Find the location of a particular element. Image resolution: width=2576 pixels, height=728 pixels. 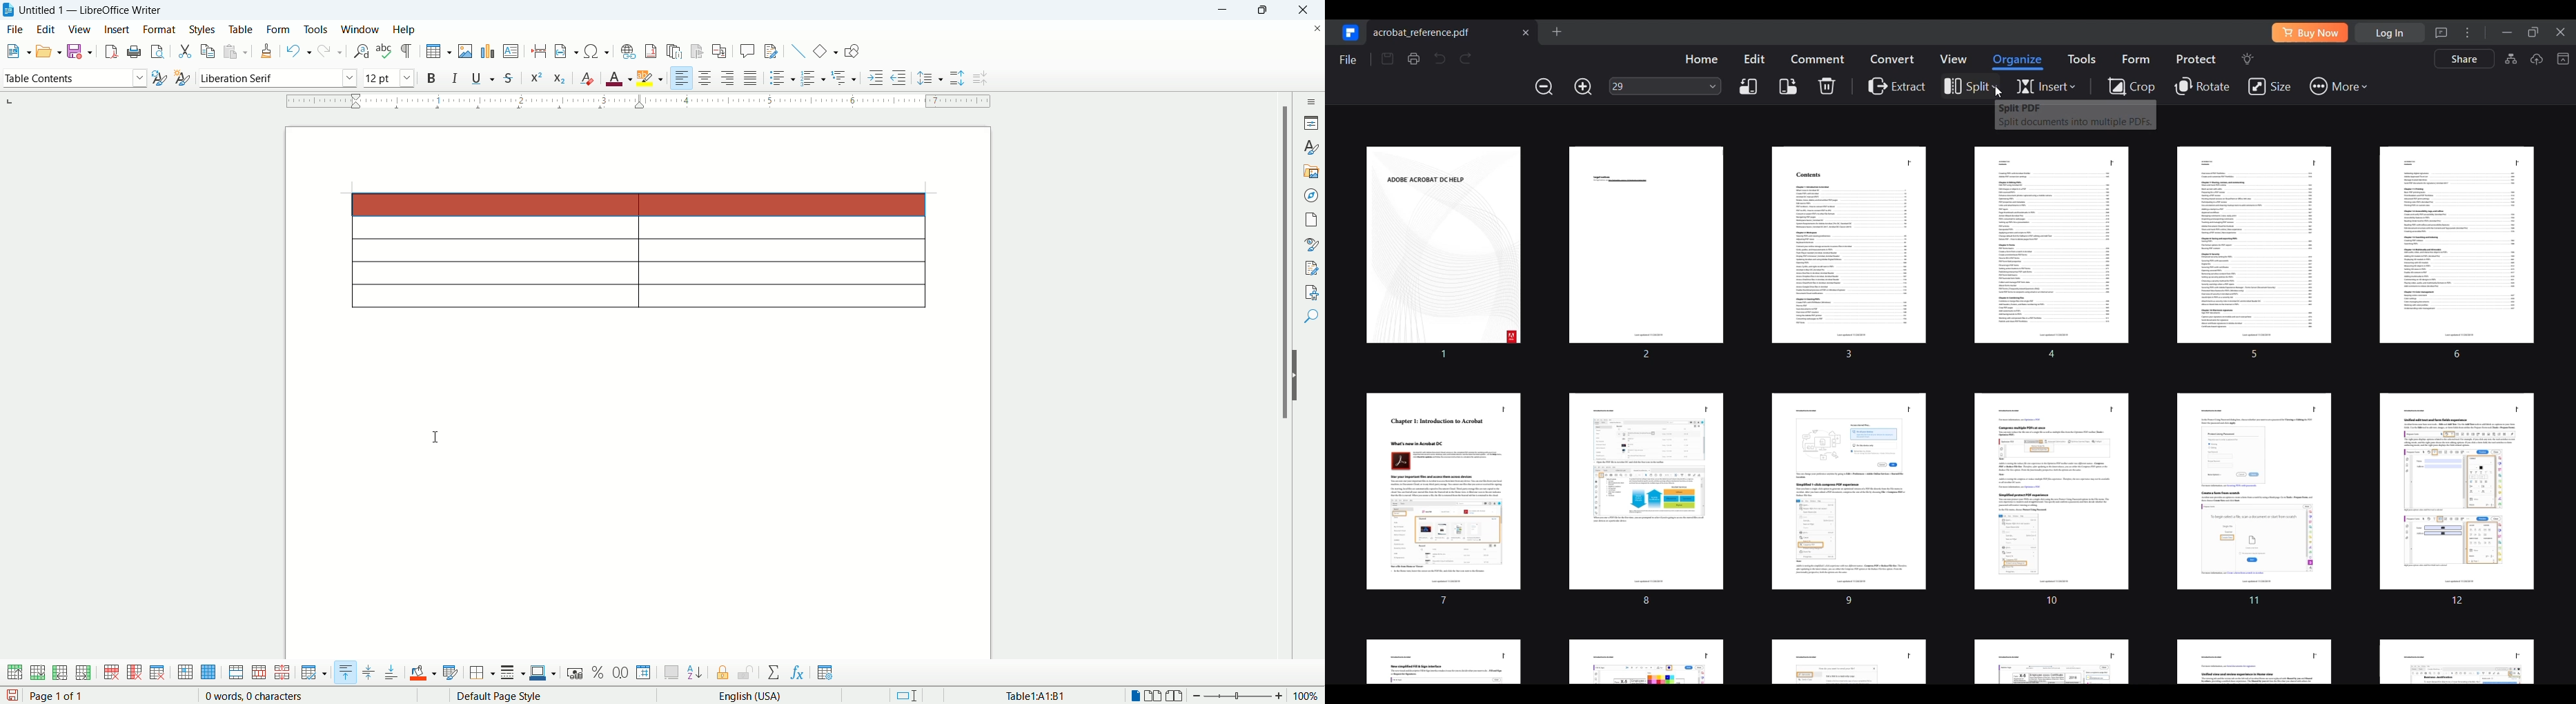

insert comment is located at coordinates (750, 50).